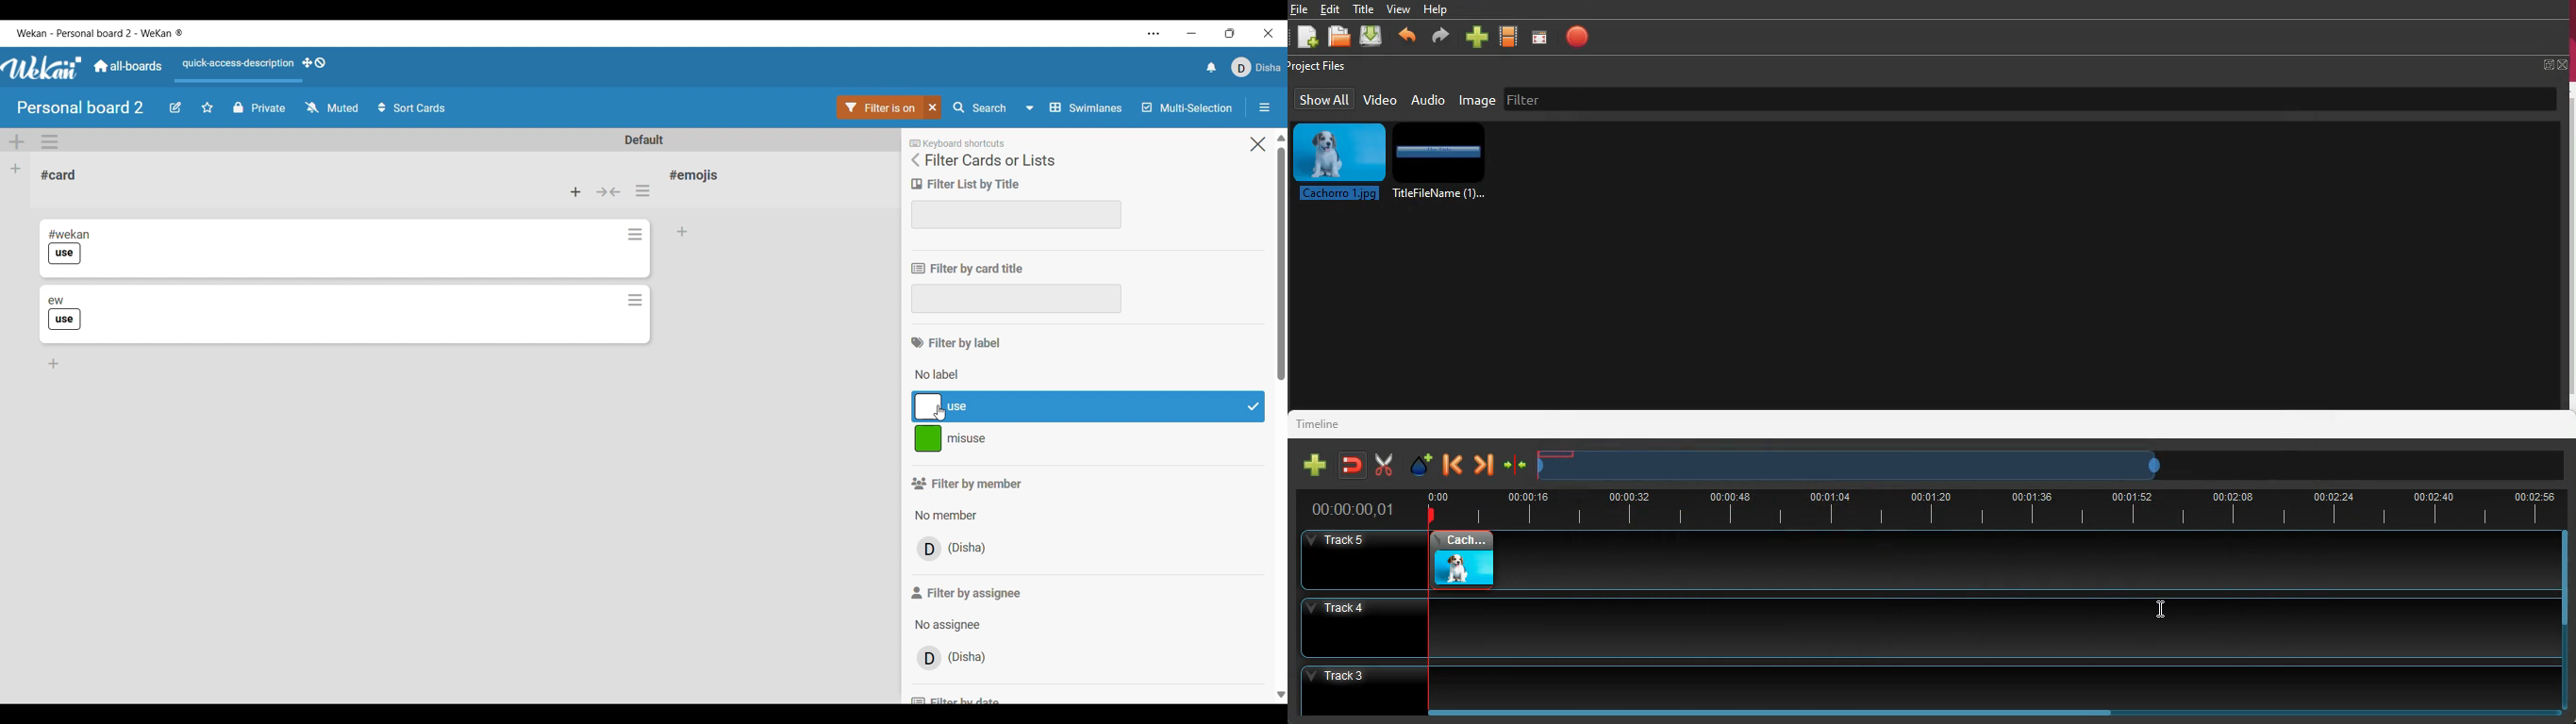  Describe the element at coordinates (1256, 67) in the screenshot. I see `Current account` at that location.